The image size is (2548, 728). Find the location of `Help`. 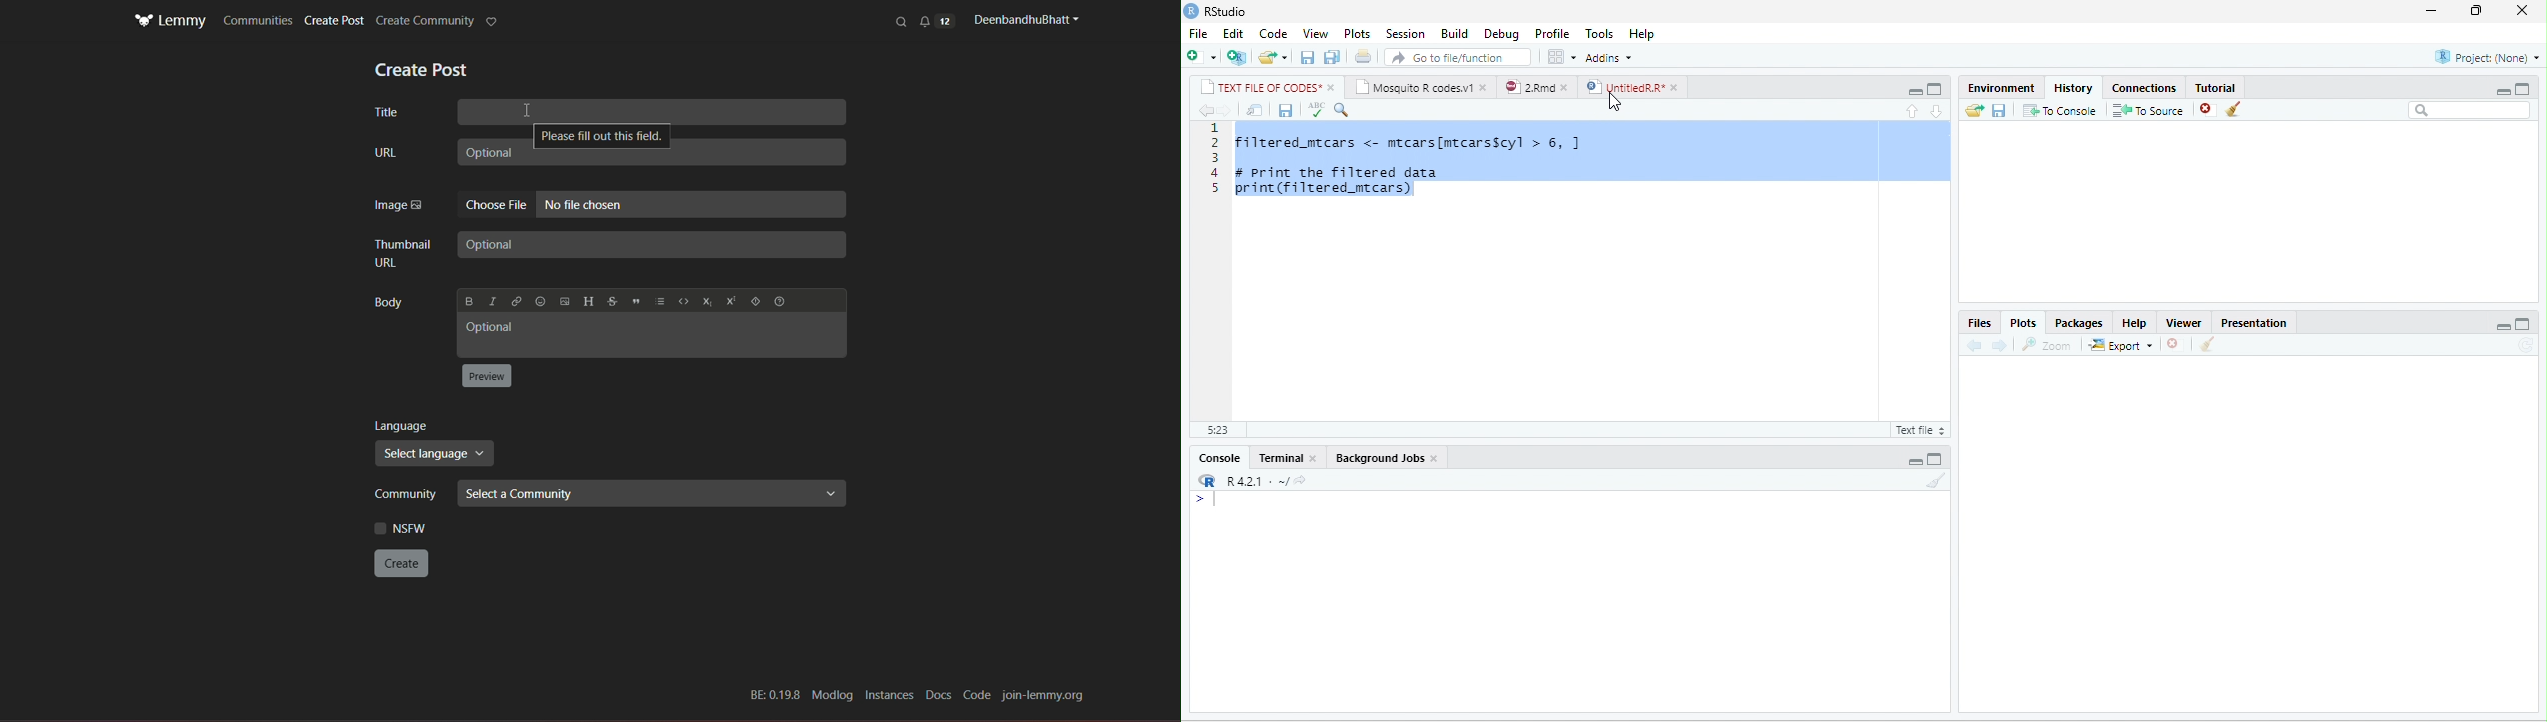

Help is located at coordinates (2134, 323).